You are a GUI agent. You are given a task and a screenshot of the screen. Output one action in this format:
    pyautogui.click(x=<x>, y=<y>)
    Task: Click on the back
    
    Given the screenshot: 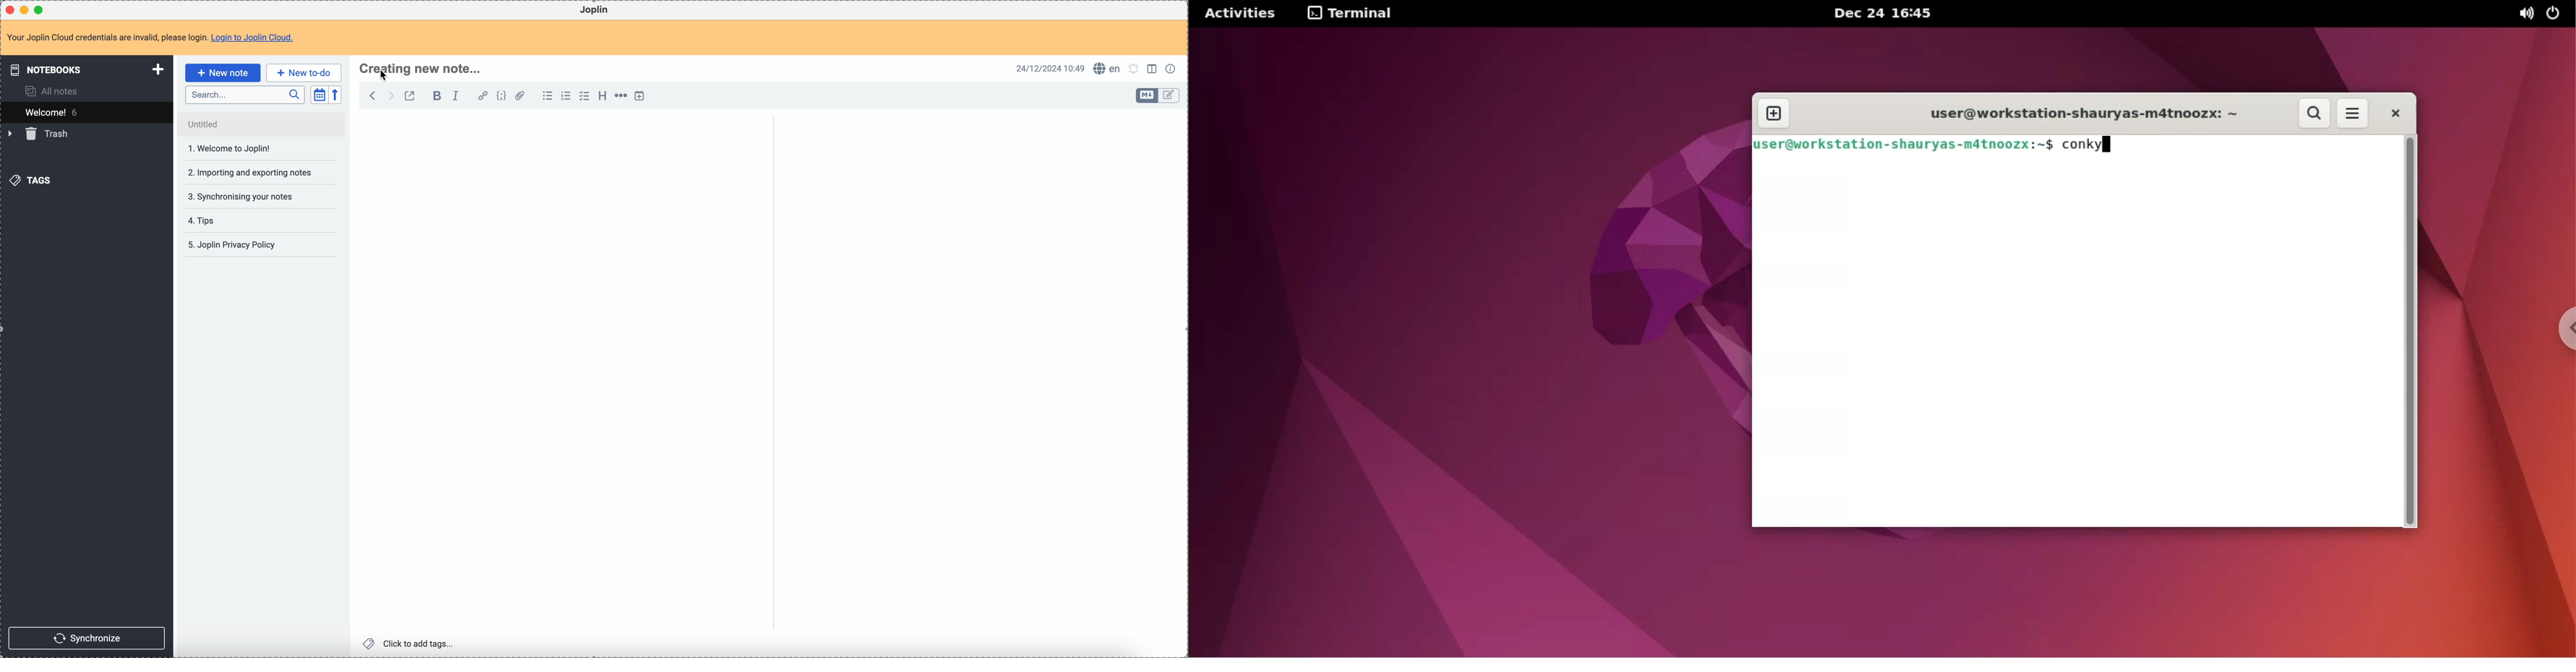 What is the action you would take?
    pyautogui.click(x=374, y=96)
    